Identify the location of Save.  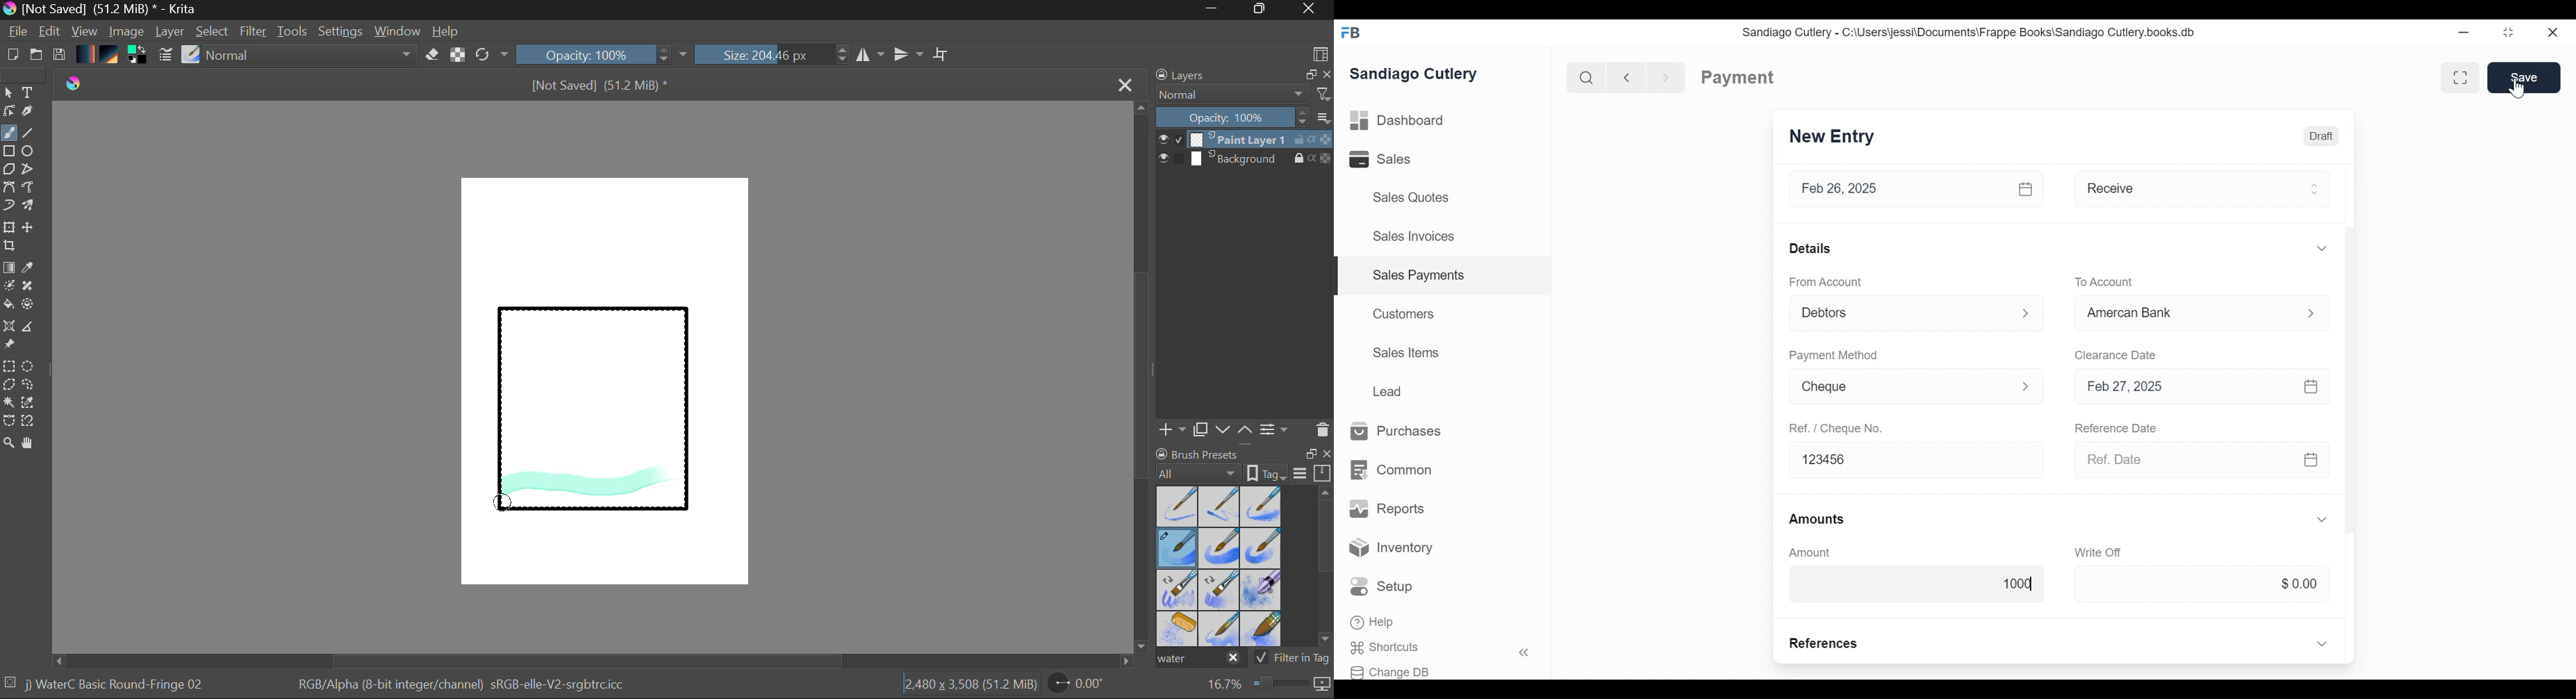
(2525, 77).